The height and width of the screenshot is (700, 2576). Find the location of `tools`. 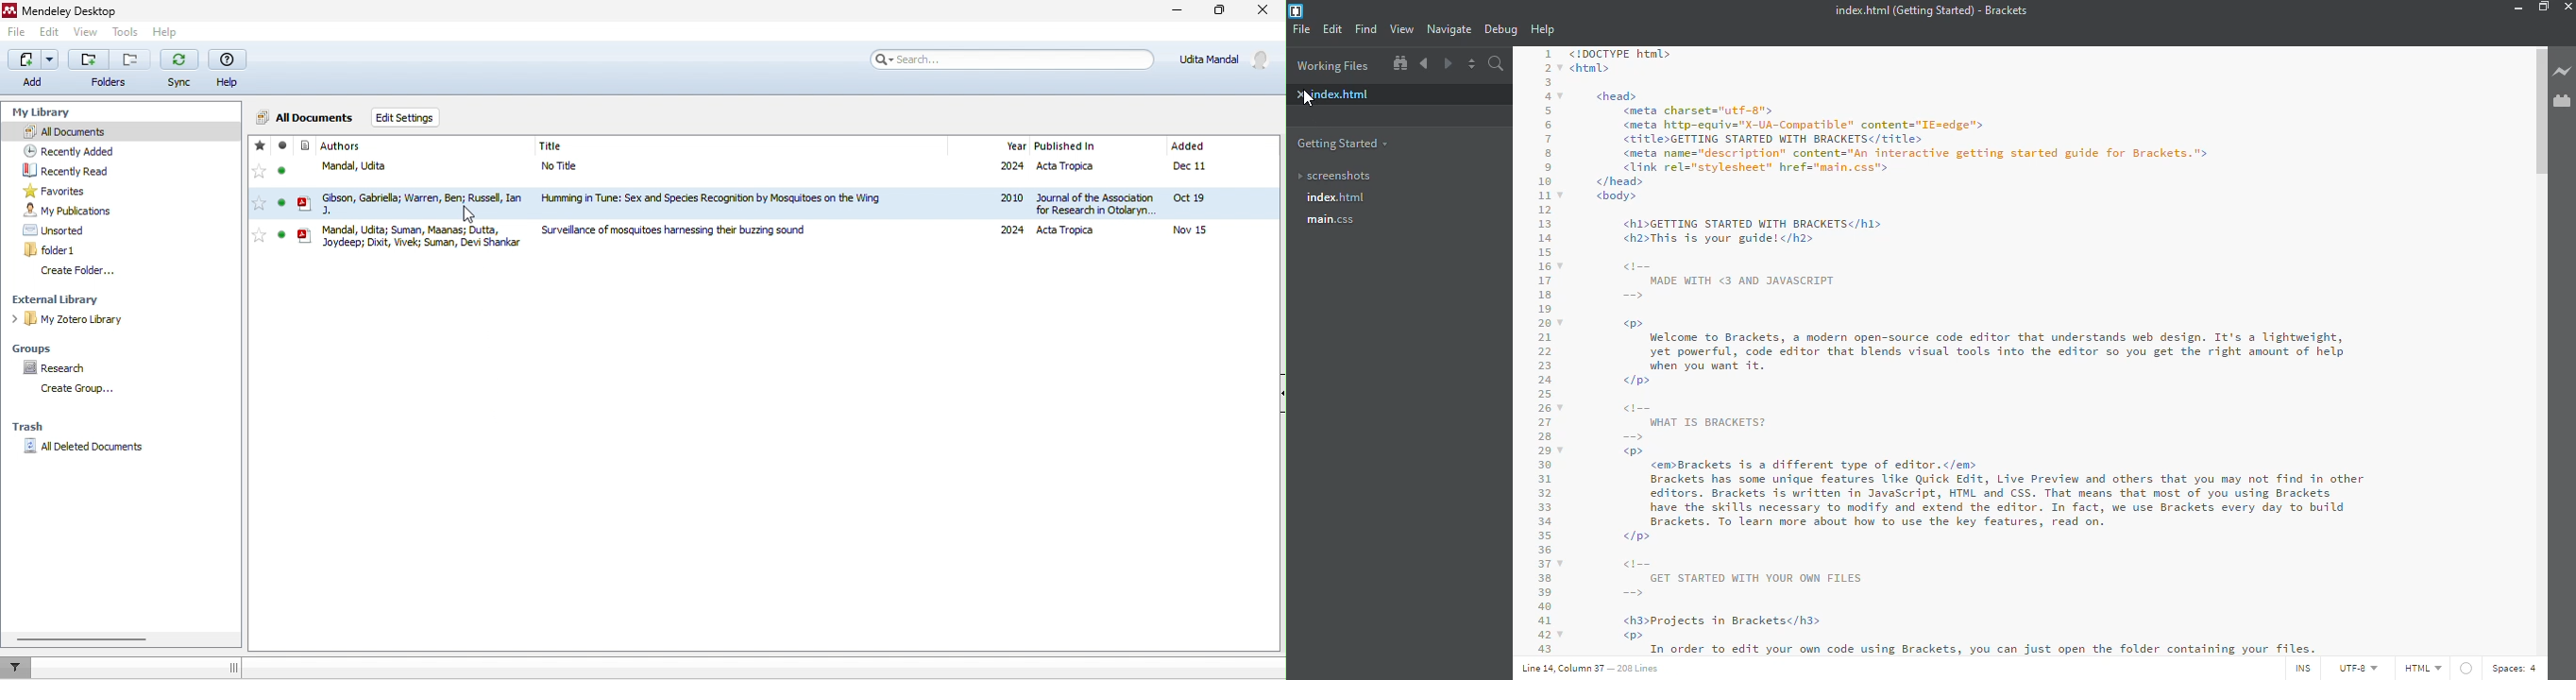

tools is located at coordinates (122, 33).